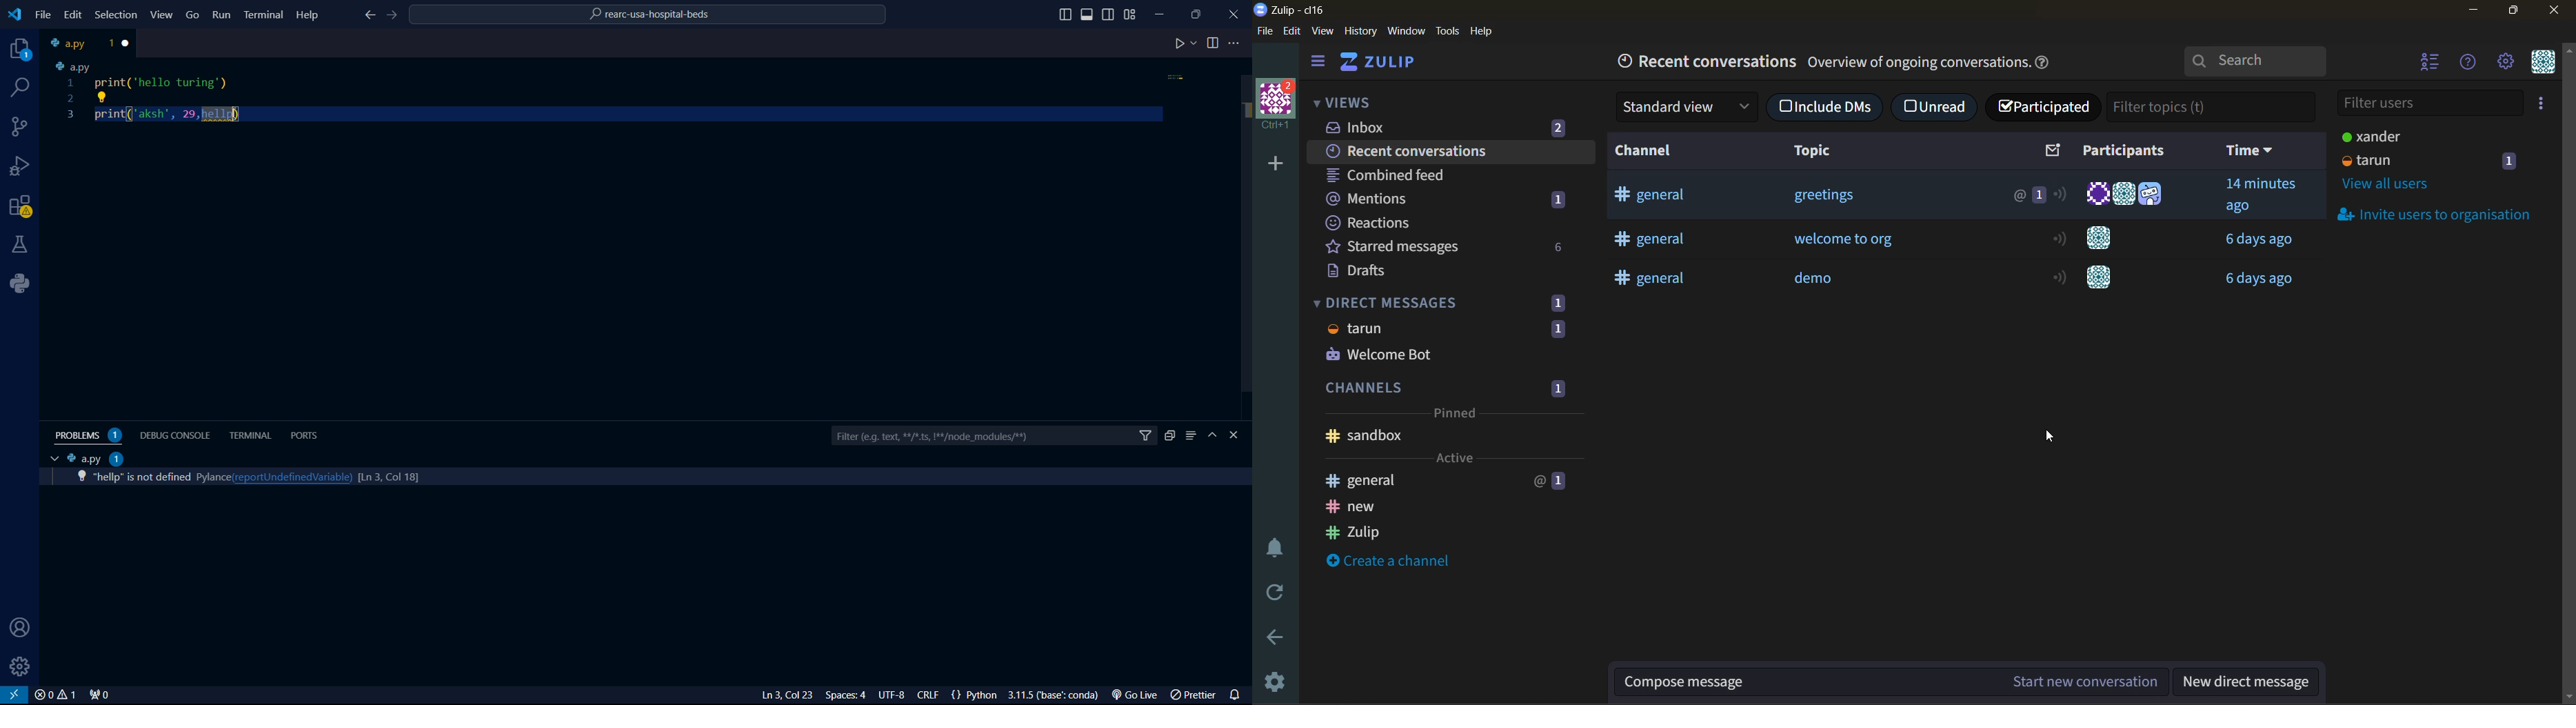 This screenshot has height=728, width=2576. Describe the element at coordinates (977, 695) in the screenshot. I see `{} Python` at that location.